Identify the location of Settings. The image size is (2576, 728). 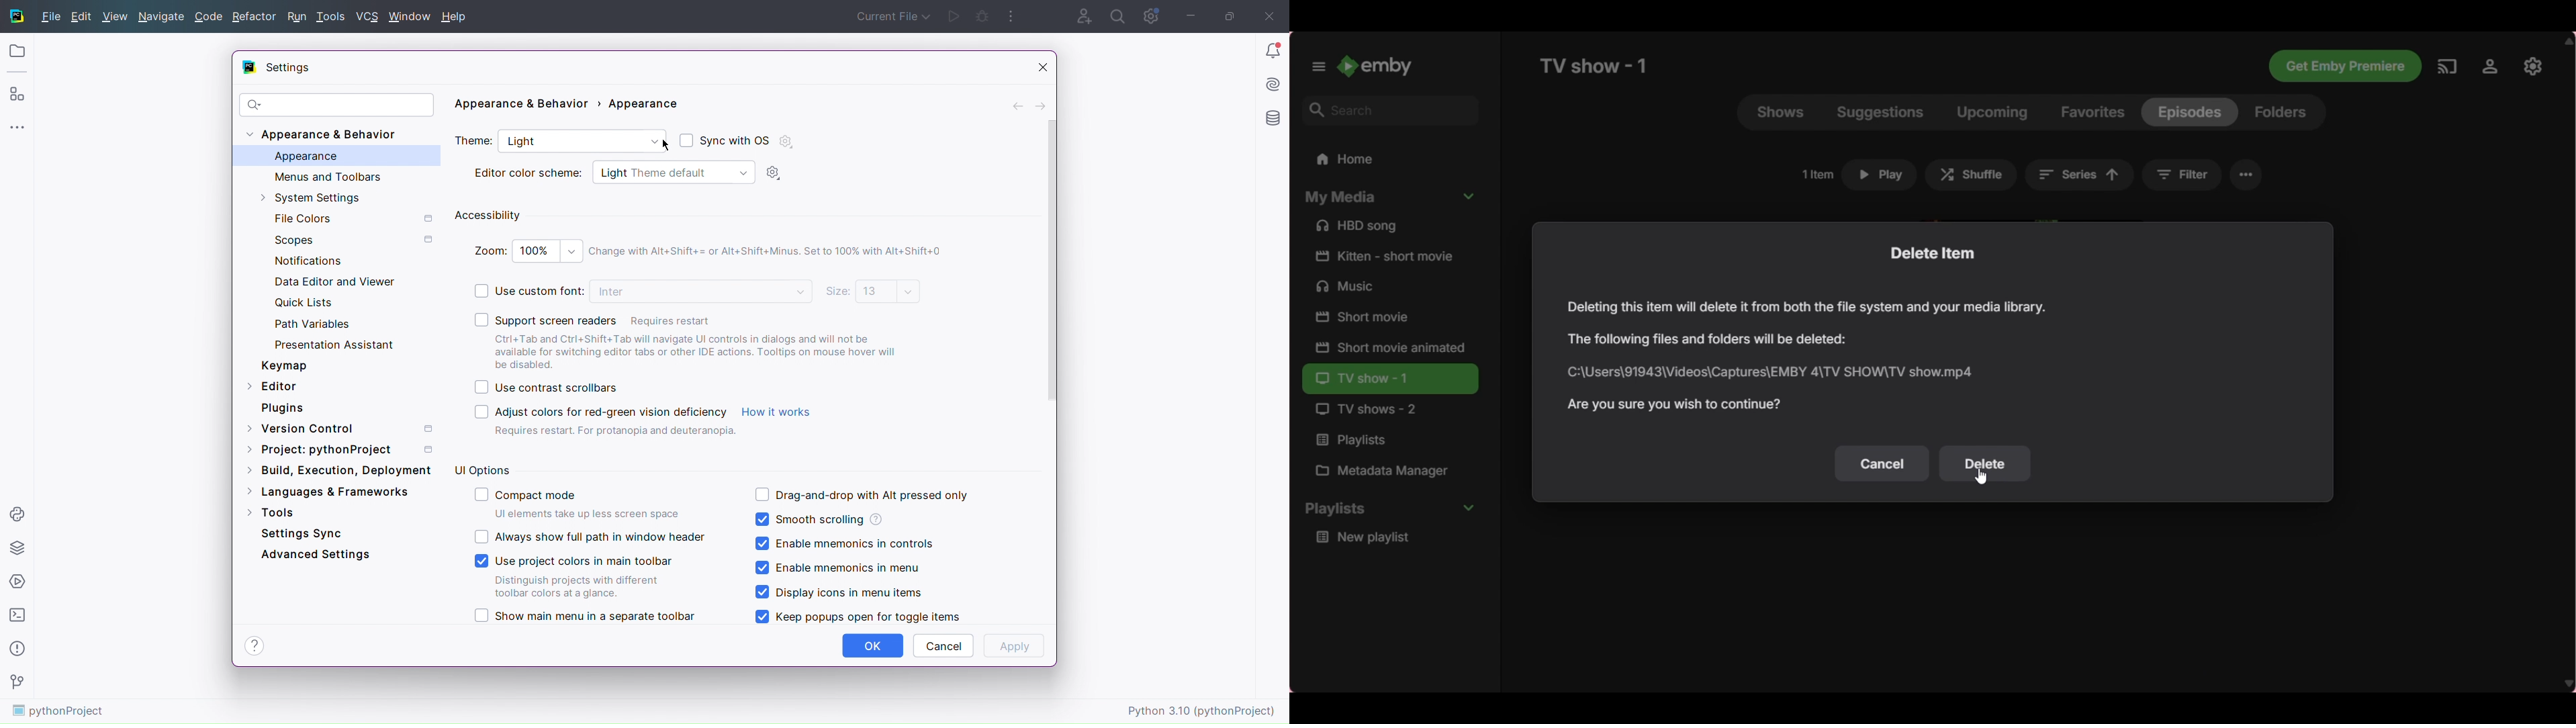
(286, 68).